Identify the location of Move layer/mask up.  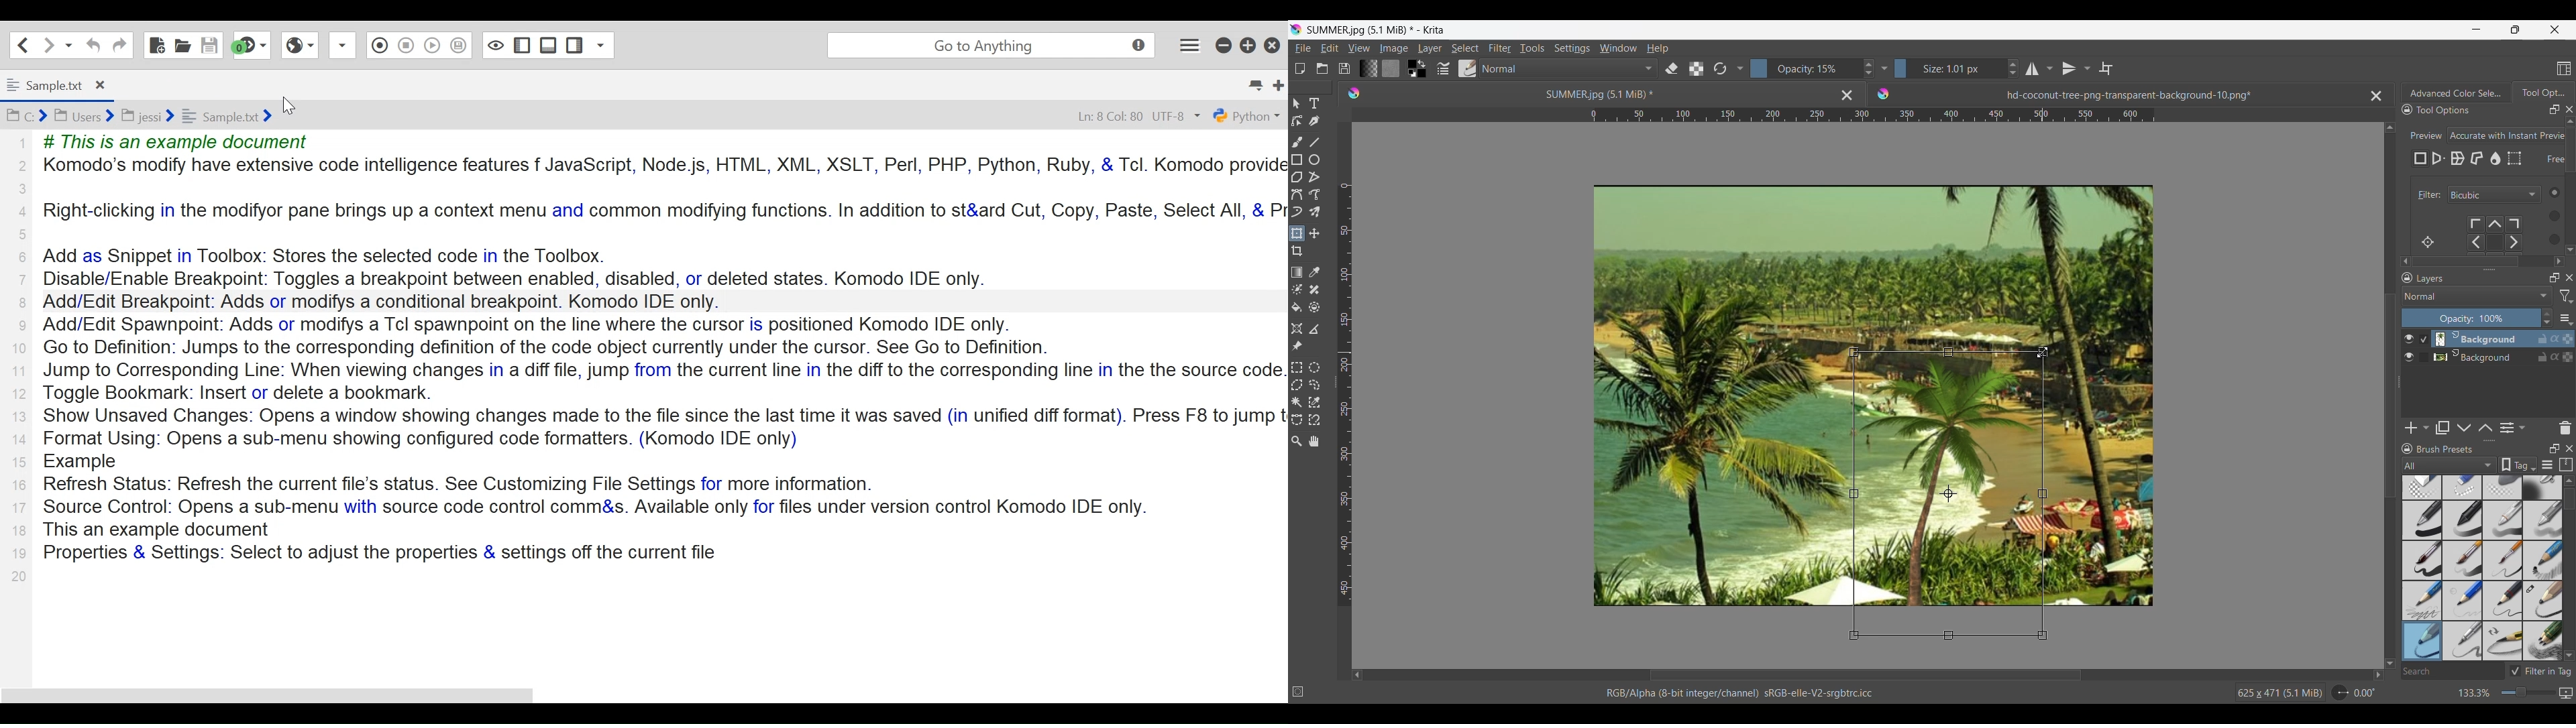
(2485, 428).